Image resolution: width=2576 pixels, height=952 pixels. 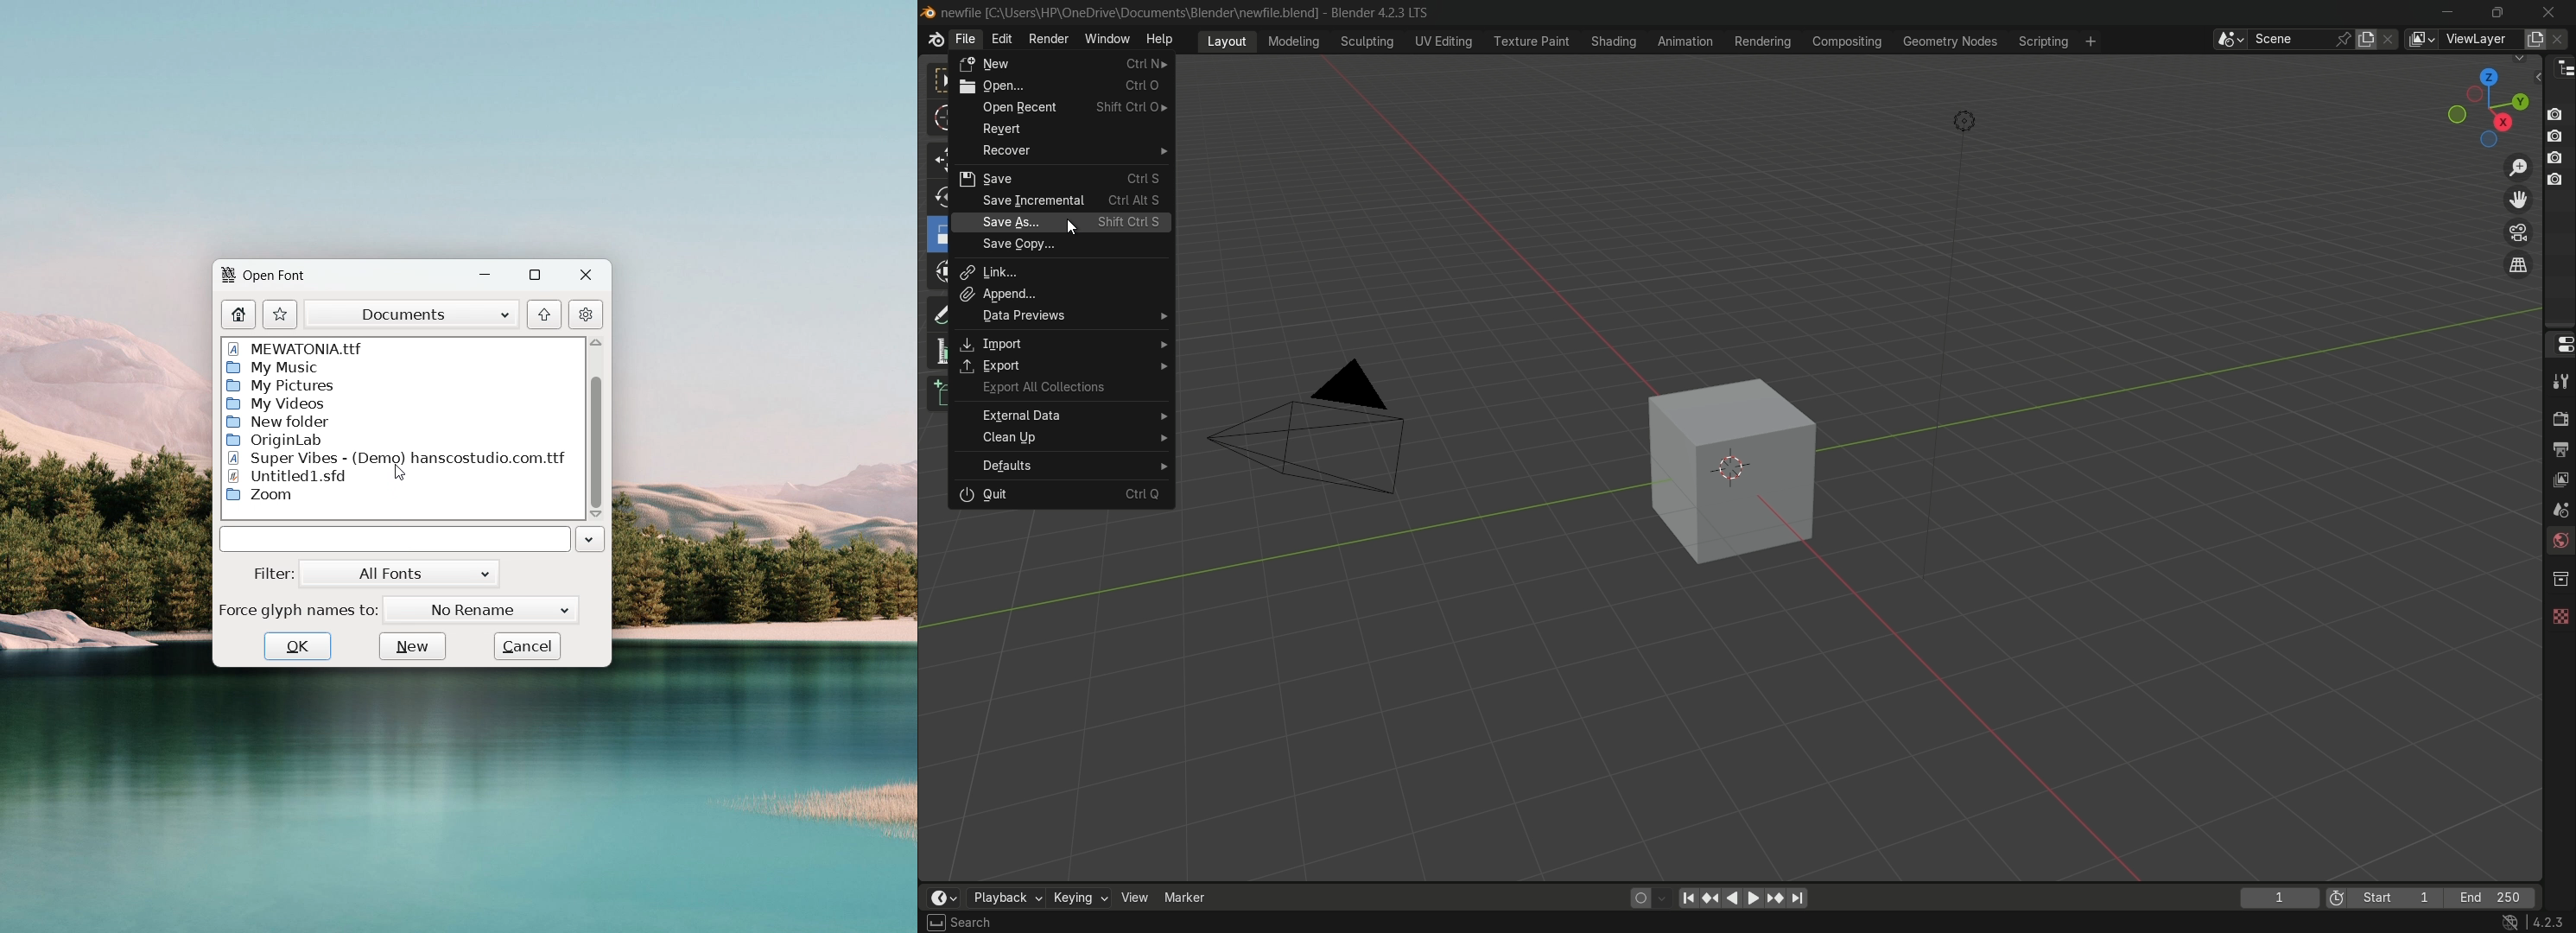 I want to click on My Pictures, so click(x=287, y=387).